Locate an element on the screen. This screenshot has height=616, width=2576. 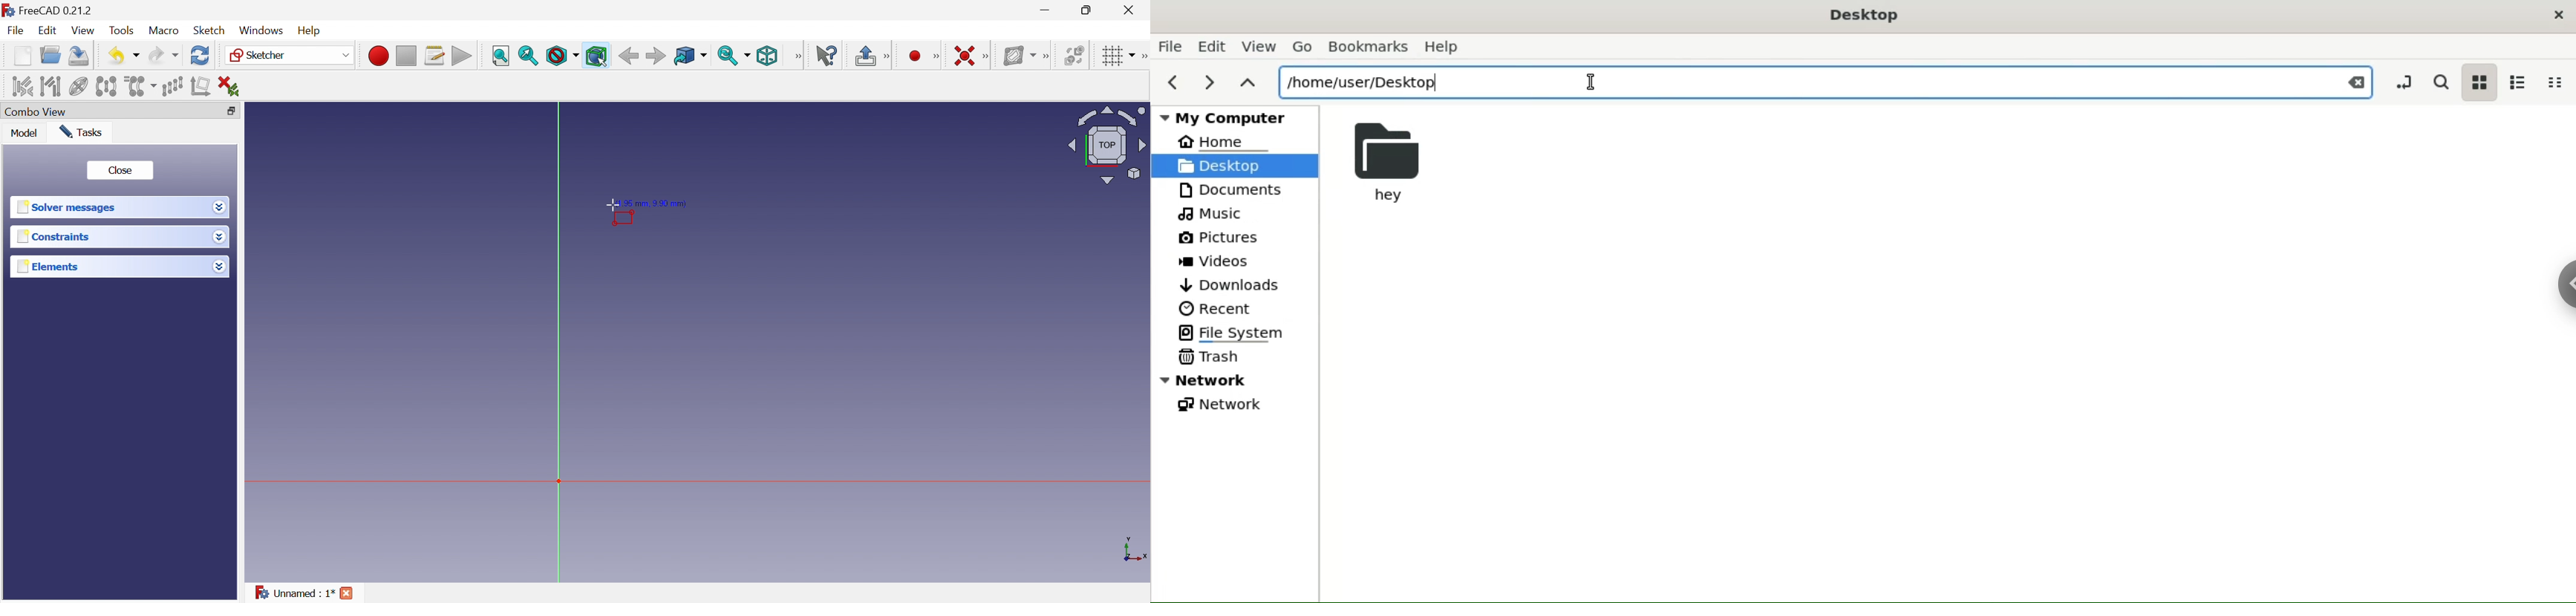
View is located at coordinates (82, 31).